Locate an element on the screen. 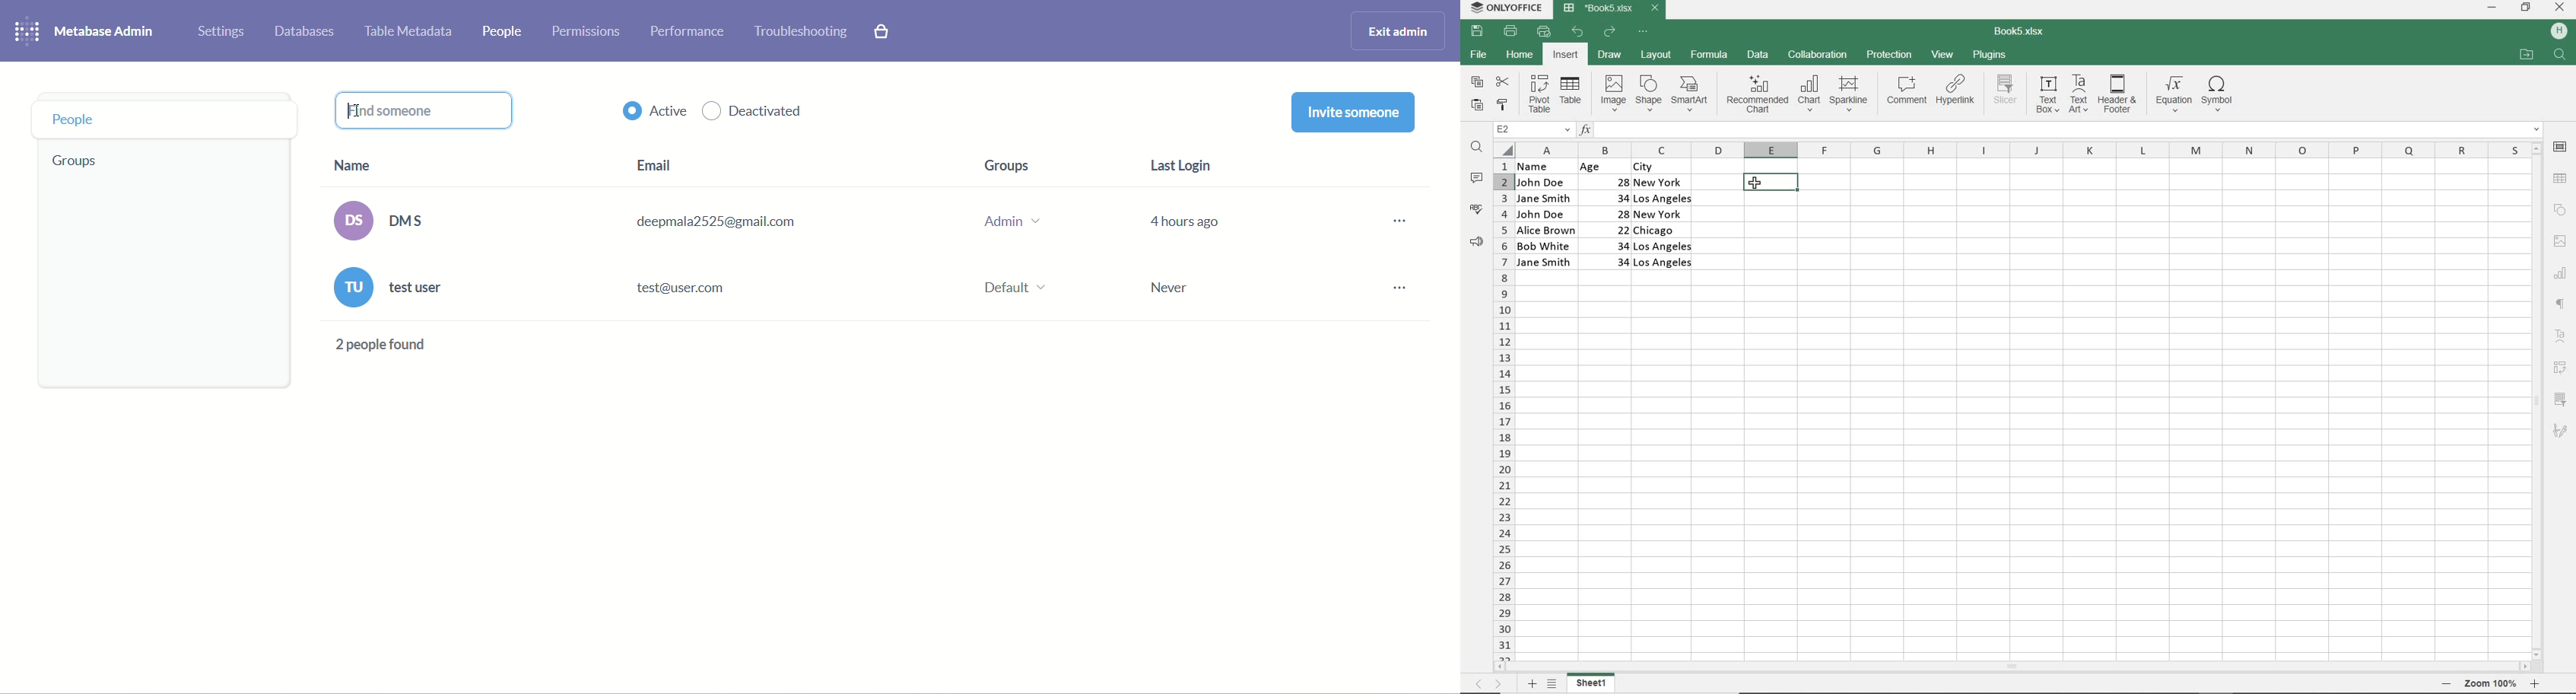 This screenshot has height=700, width=2576. LAYOUT is located at coordinates (1656, 55).